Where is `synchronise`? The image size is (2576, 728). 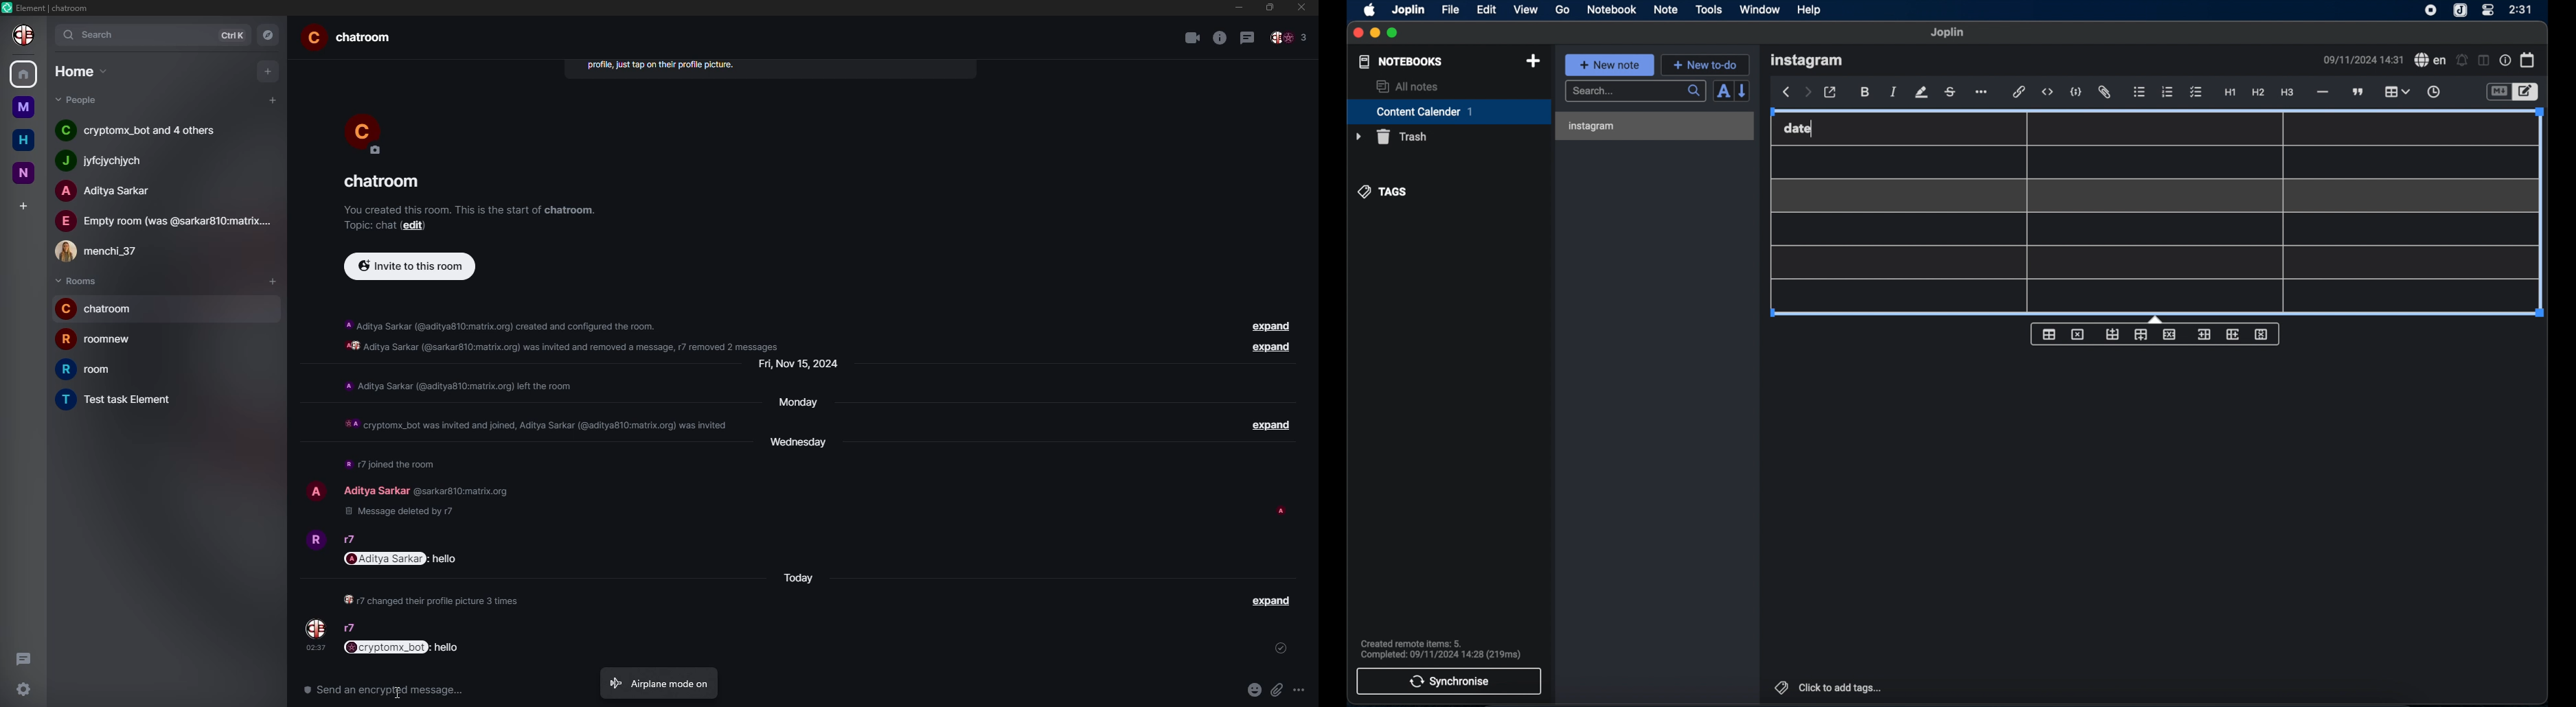 synchronise is located at coordinates (1449, 681).